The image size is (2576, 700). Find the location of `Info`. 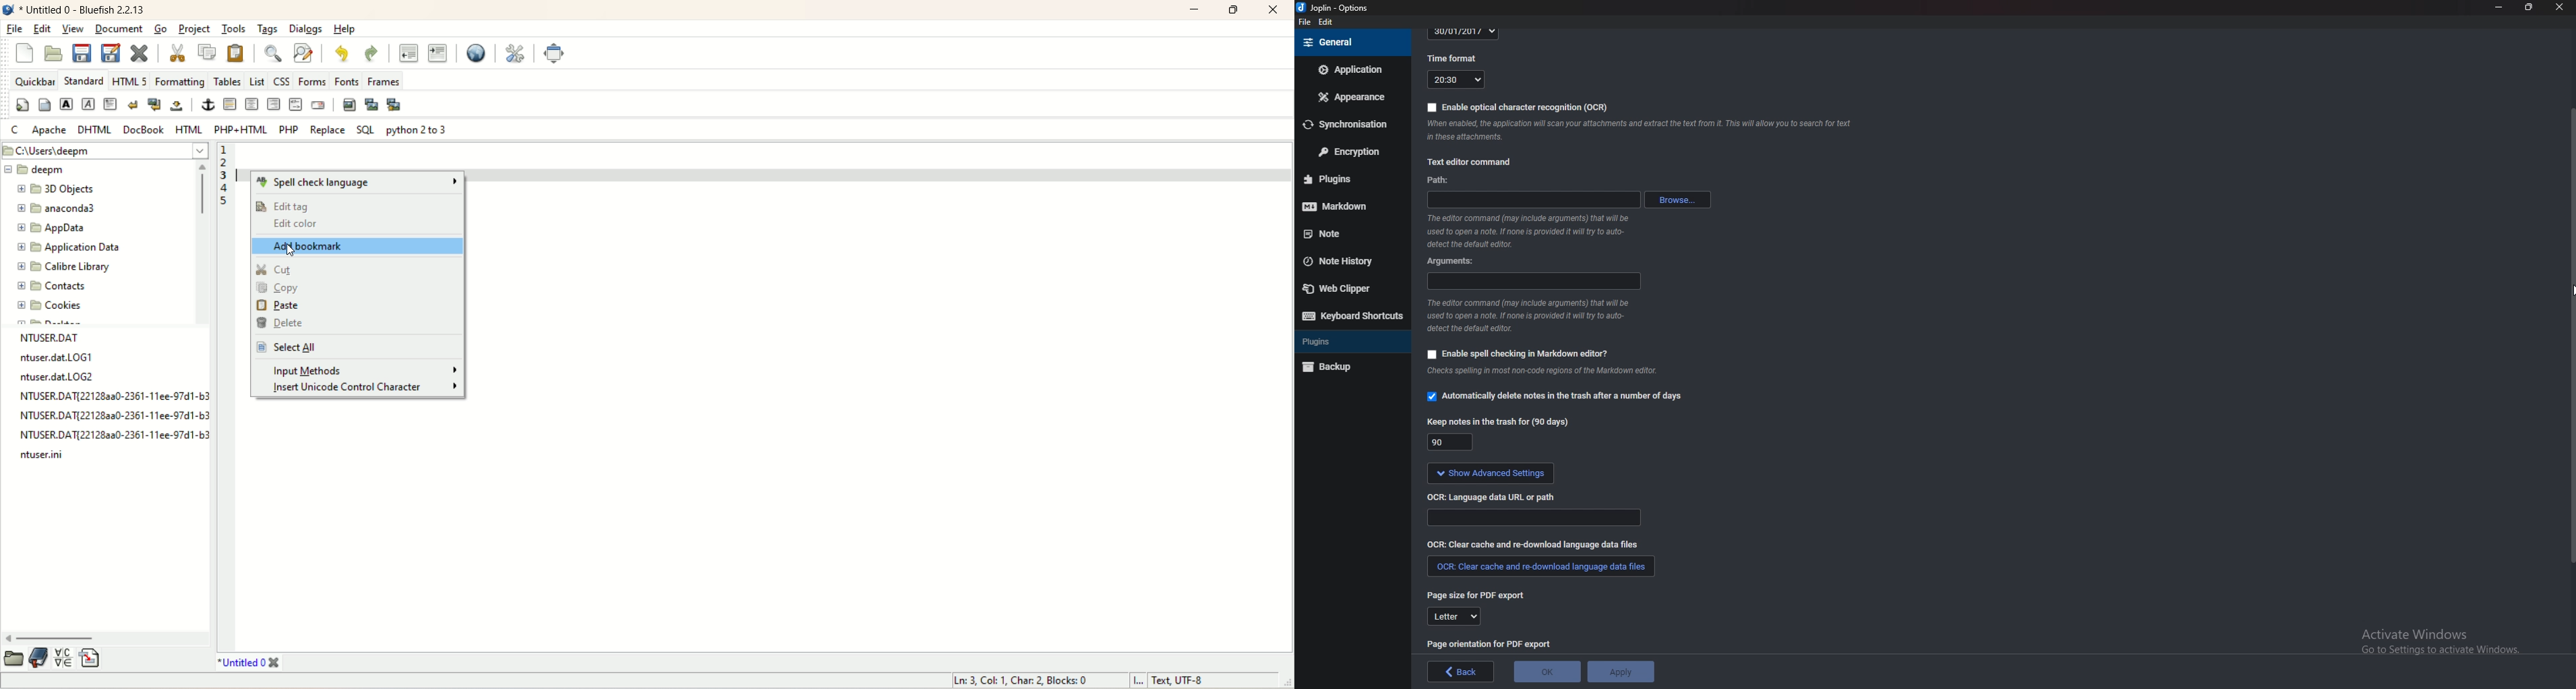

Info is located at coordinates (1645, 132).